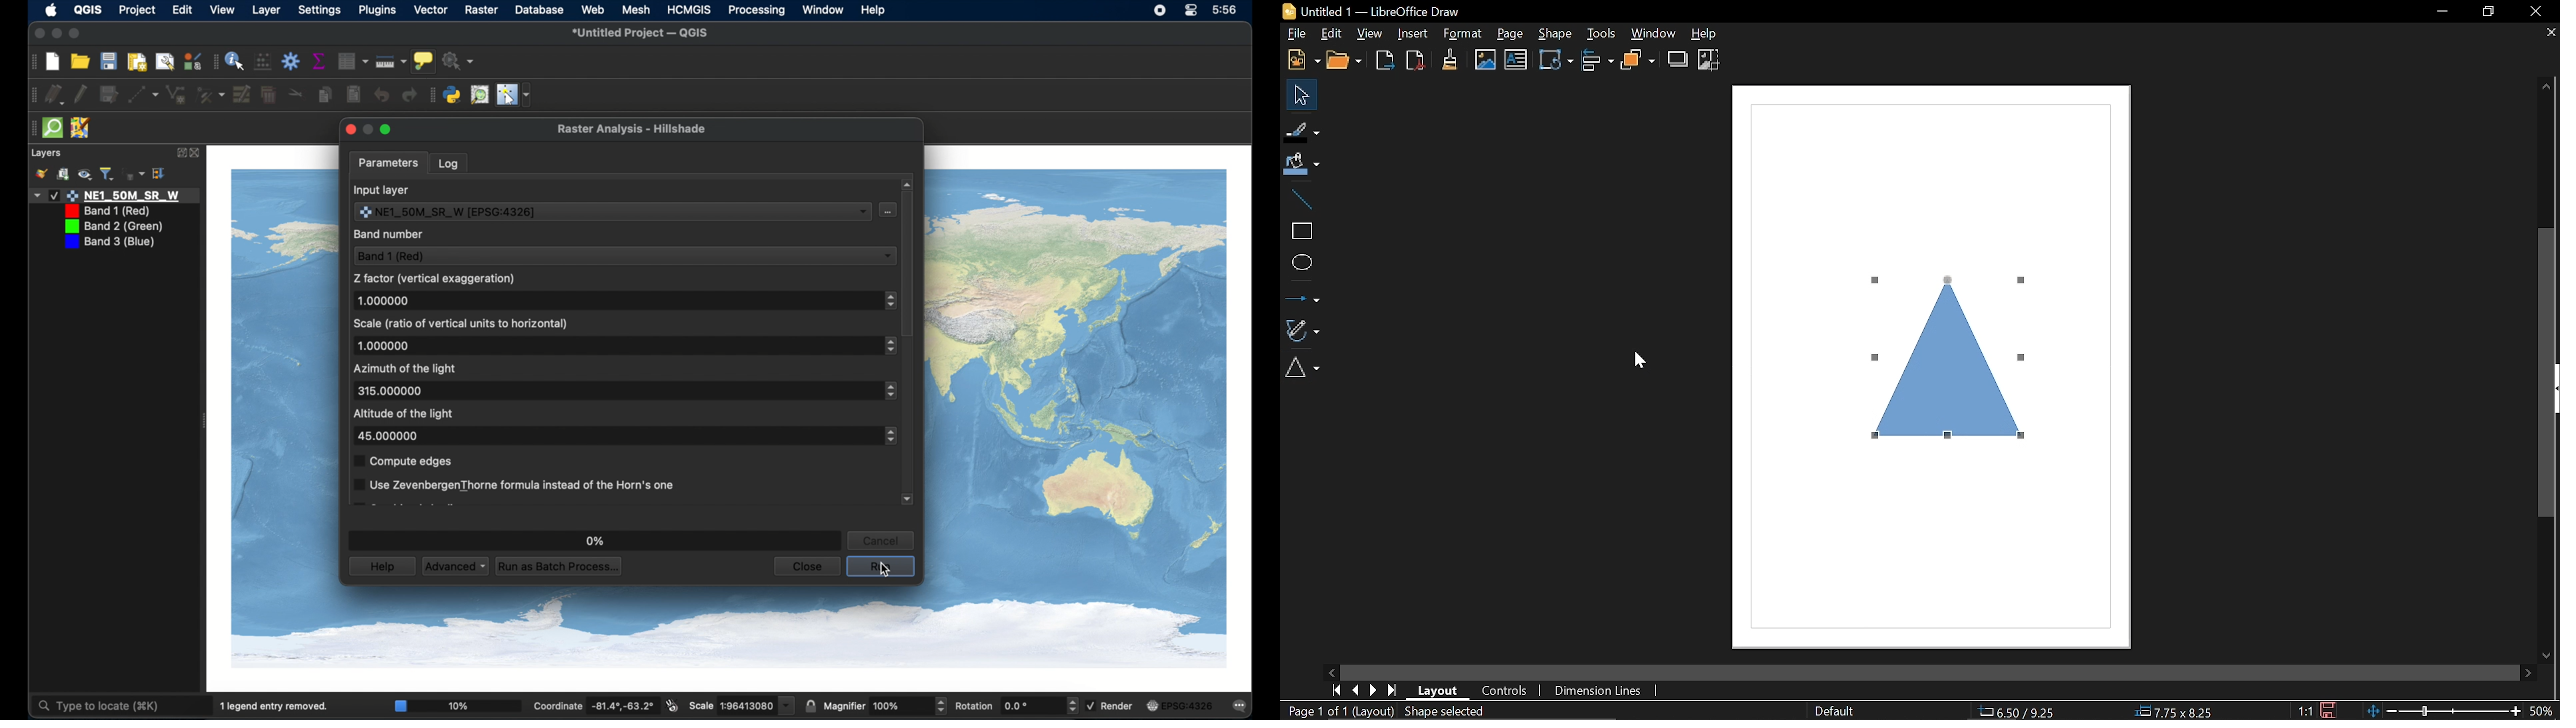 The width and height of the screenshot is (2576, 728). I want to click on shape selected, so click(1451, 712).